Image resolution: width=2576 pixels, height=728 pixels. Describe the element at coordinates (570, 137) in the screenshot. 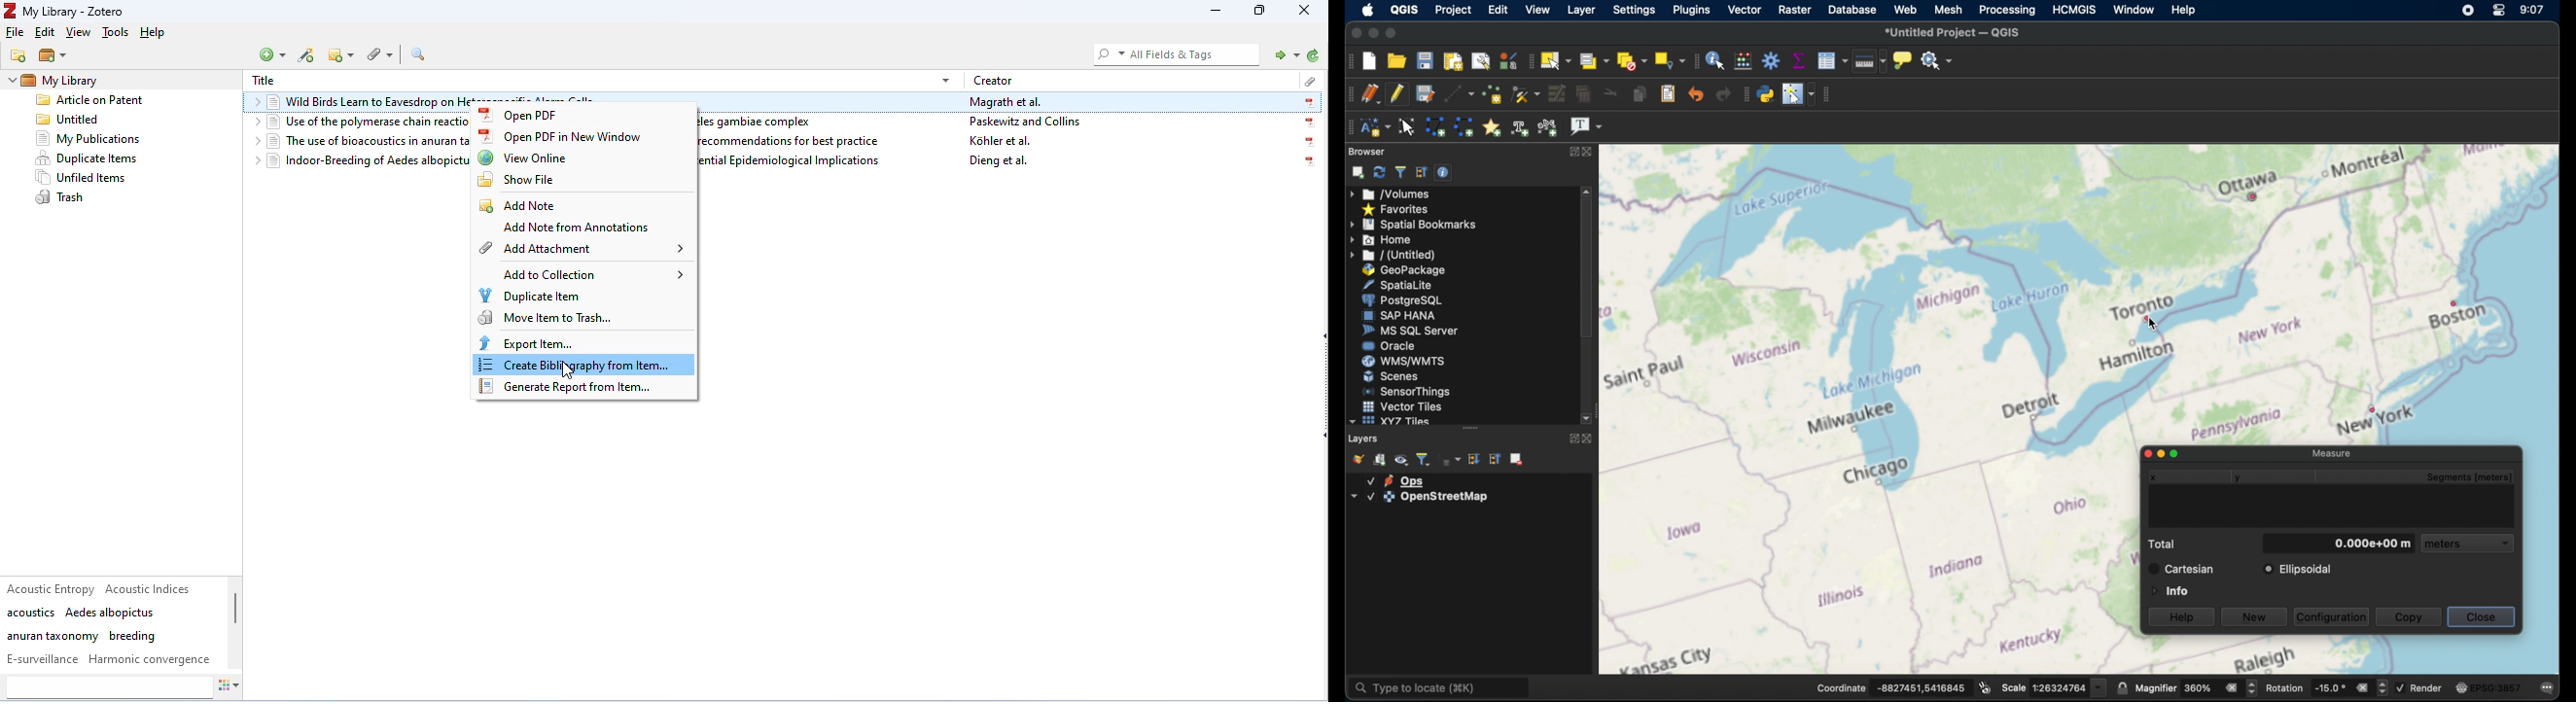

I see `open pdf in new window` at that location.